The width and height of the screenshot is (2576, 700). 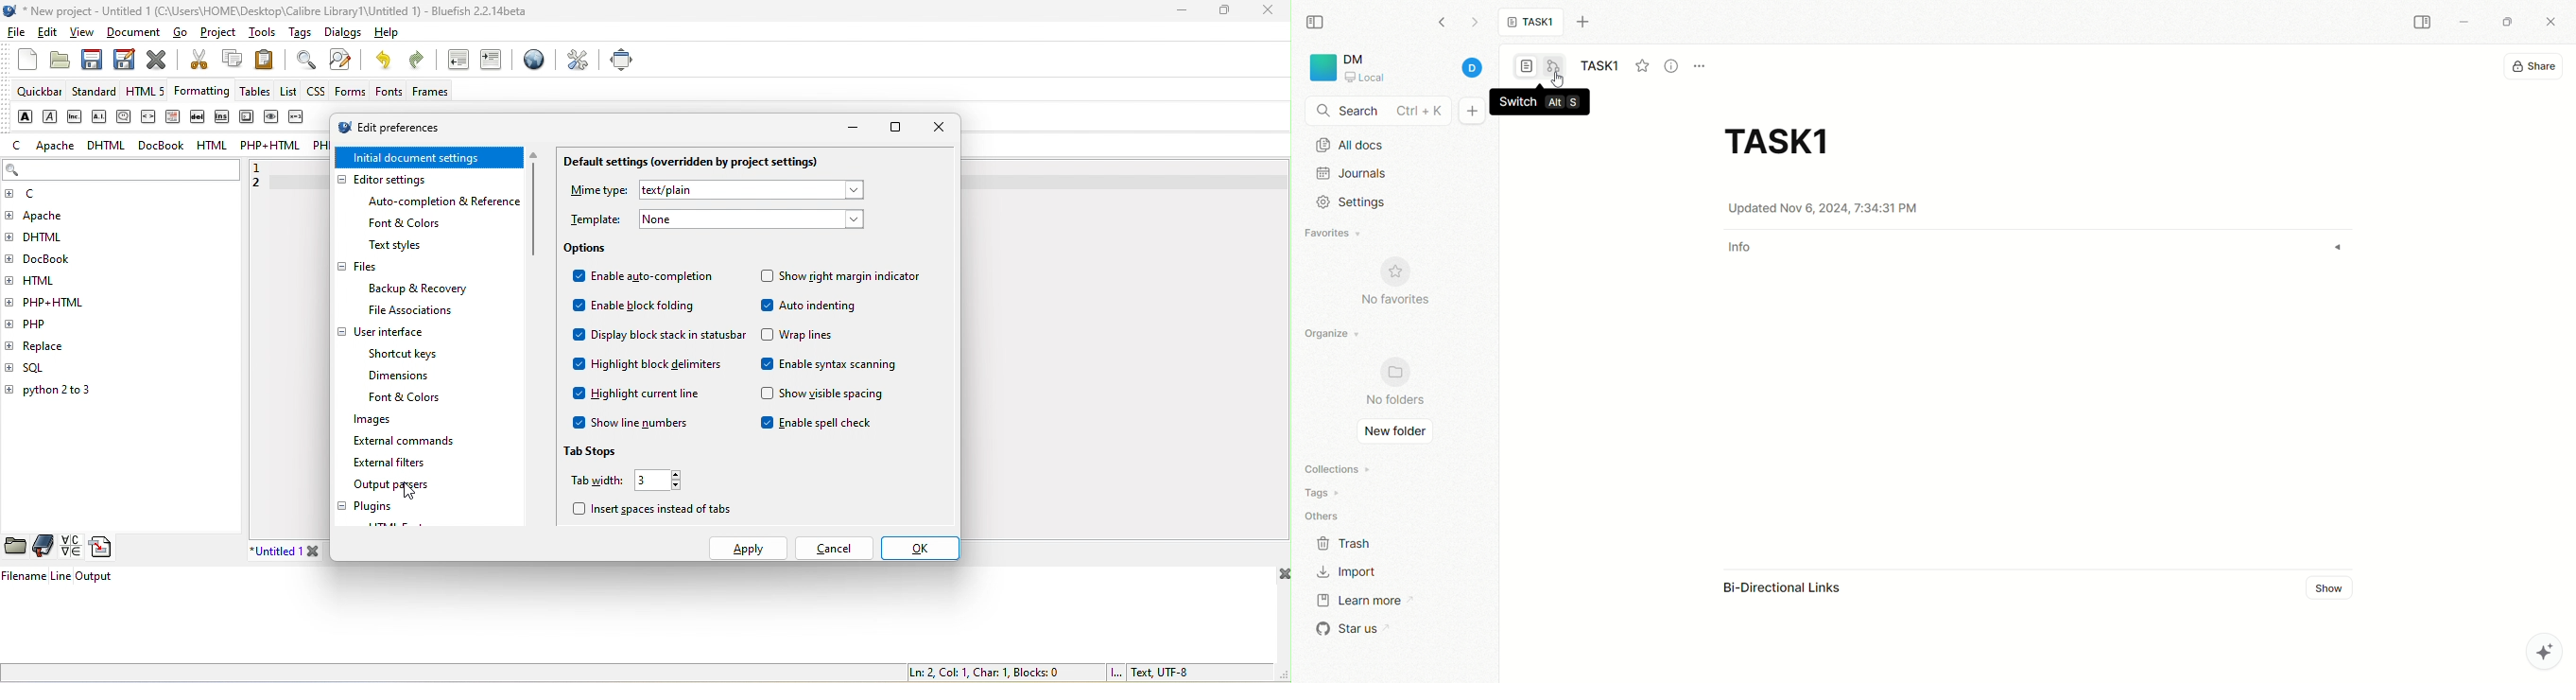 What do you see at coordinates (1321, 68) in the screenshot?
I see `logo` at bounding box center [1321, 68].